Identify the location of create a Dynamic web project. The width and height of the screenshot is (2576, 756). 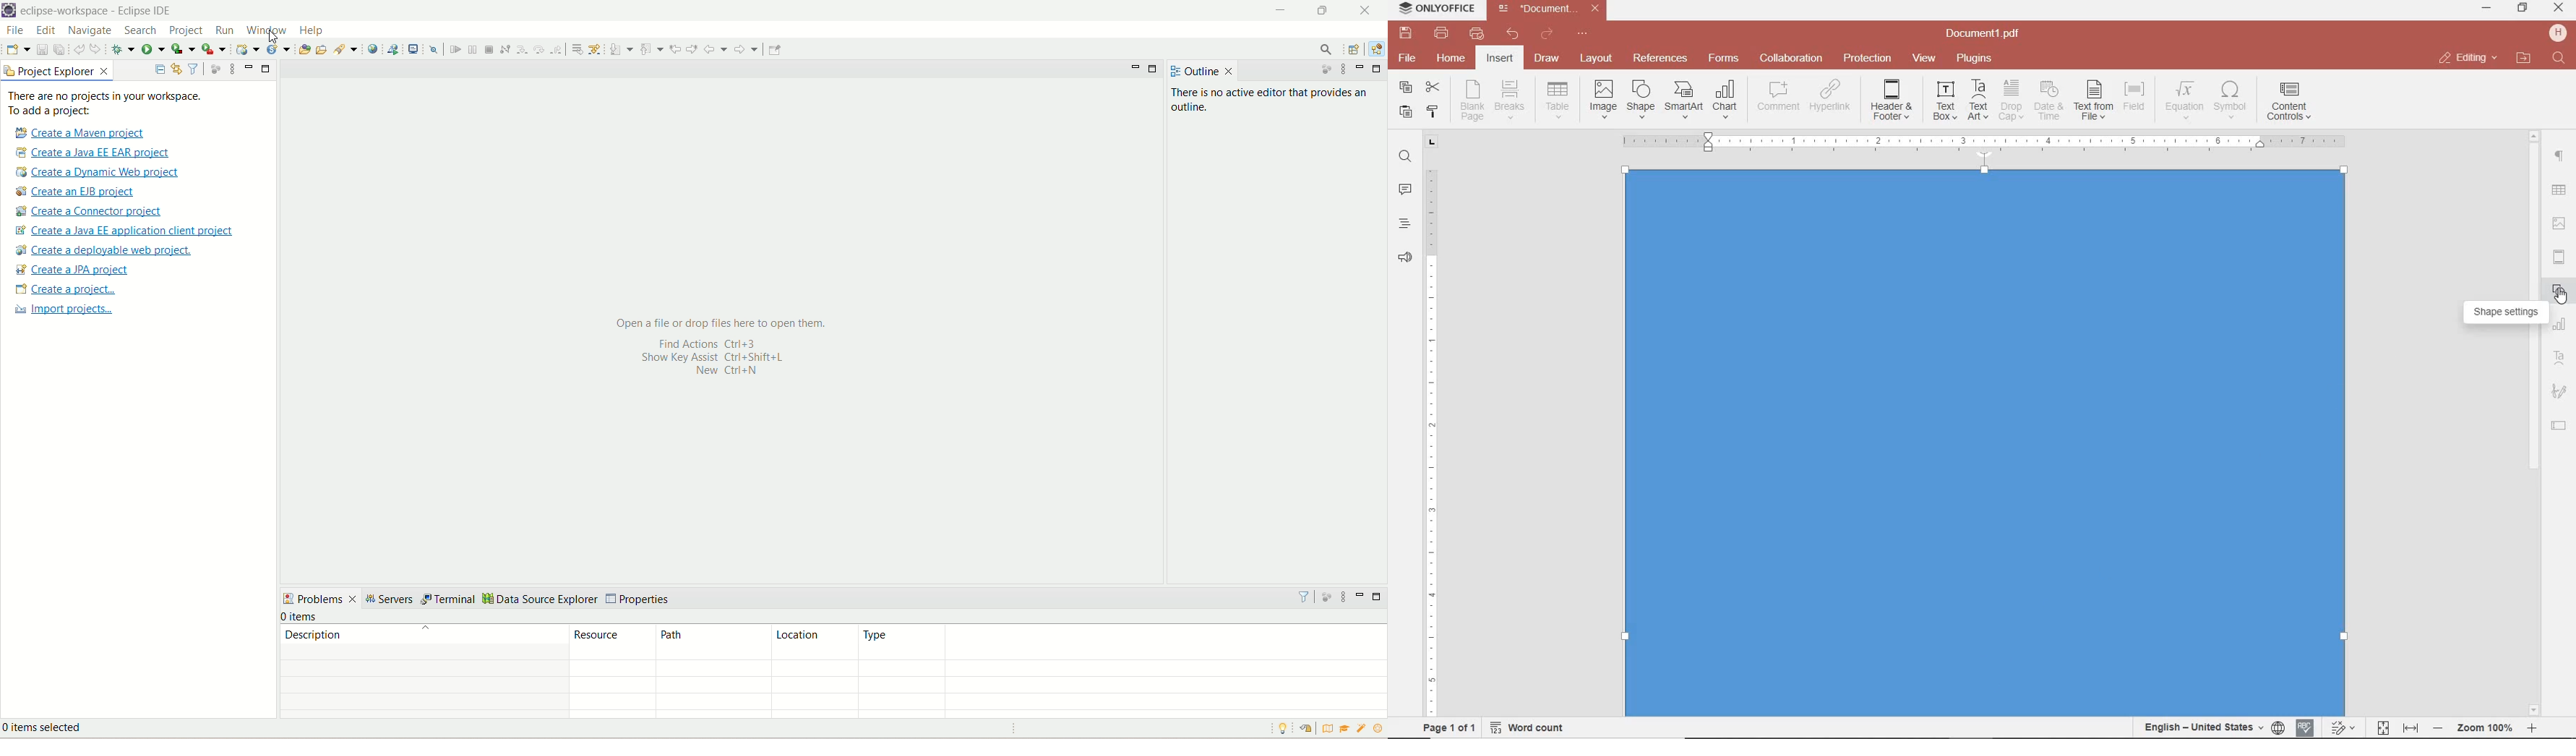
(98, 173).